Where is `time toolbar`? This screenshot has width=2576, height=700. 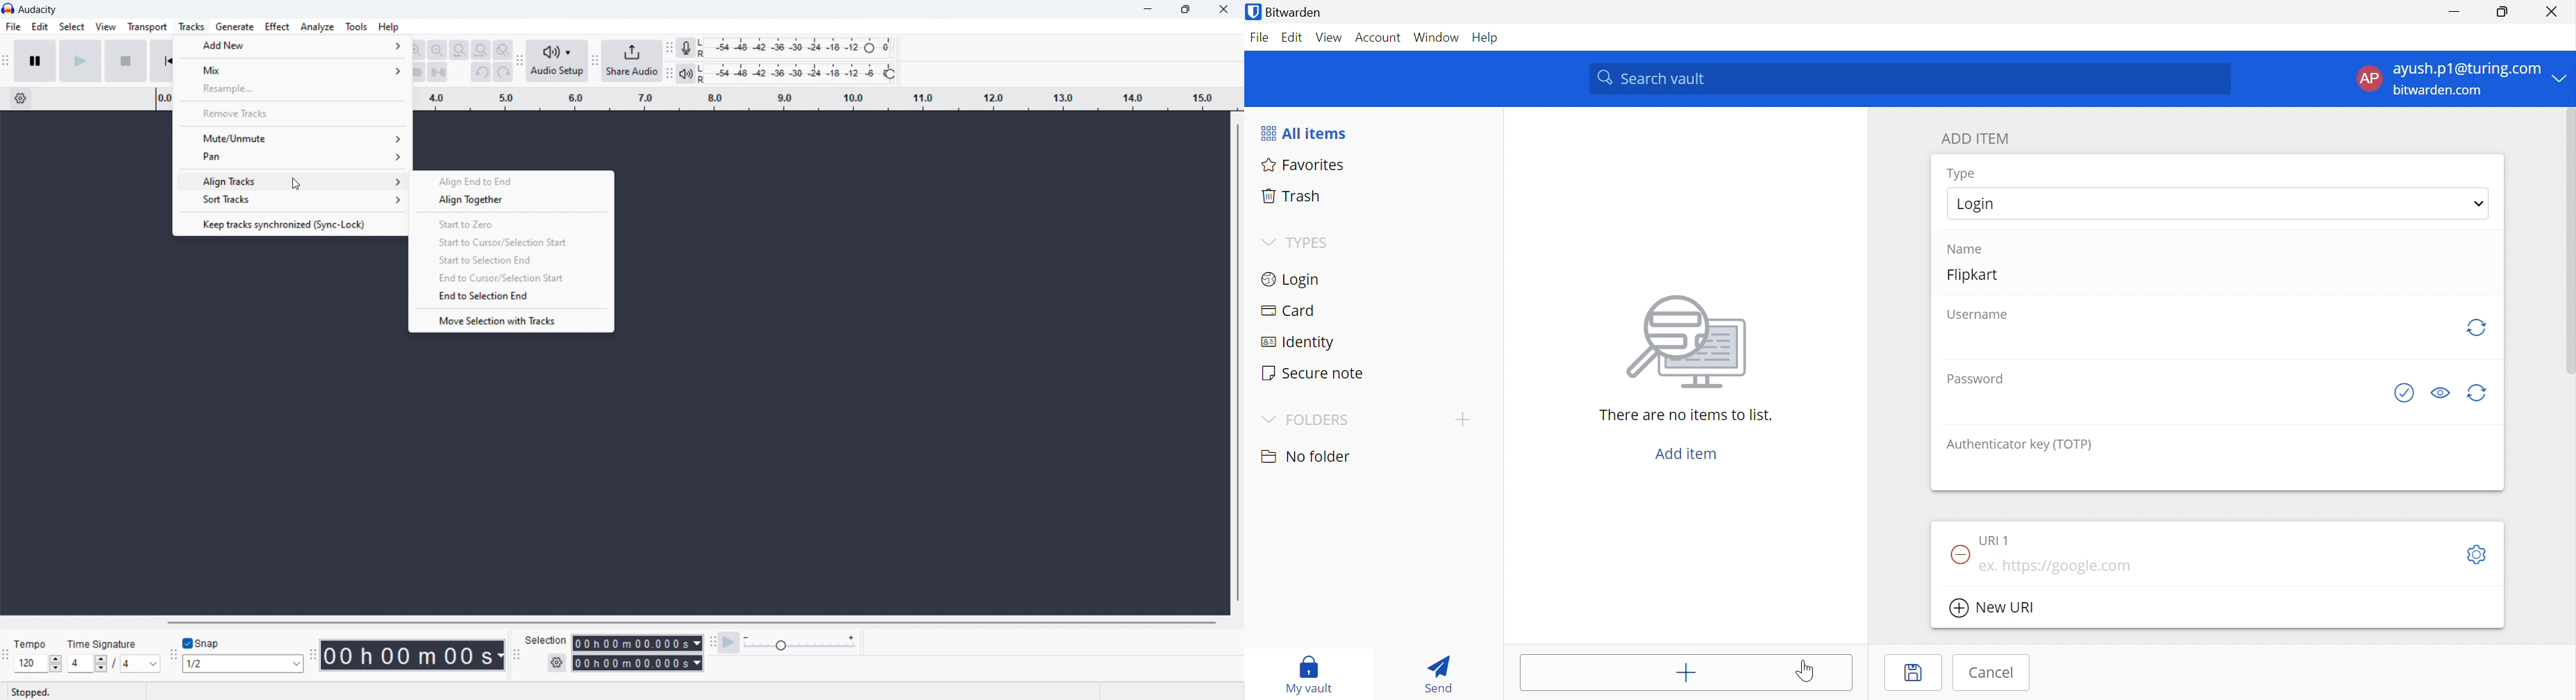
time toolbar is located at coordinates (312, 651).